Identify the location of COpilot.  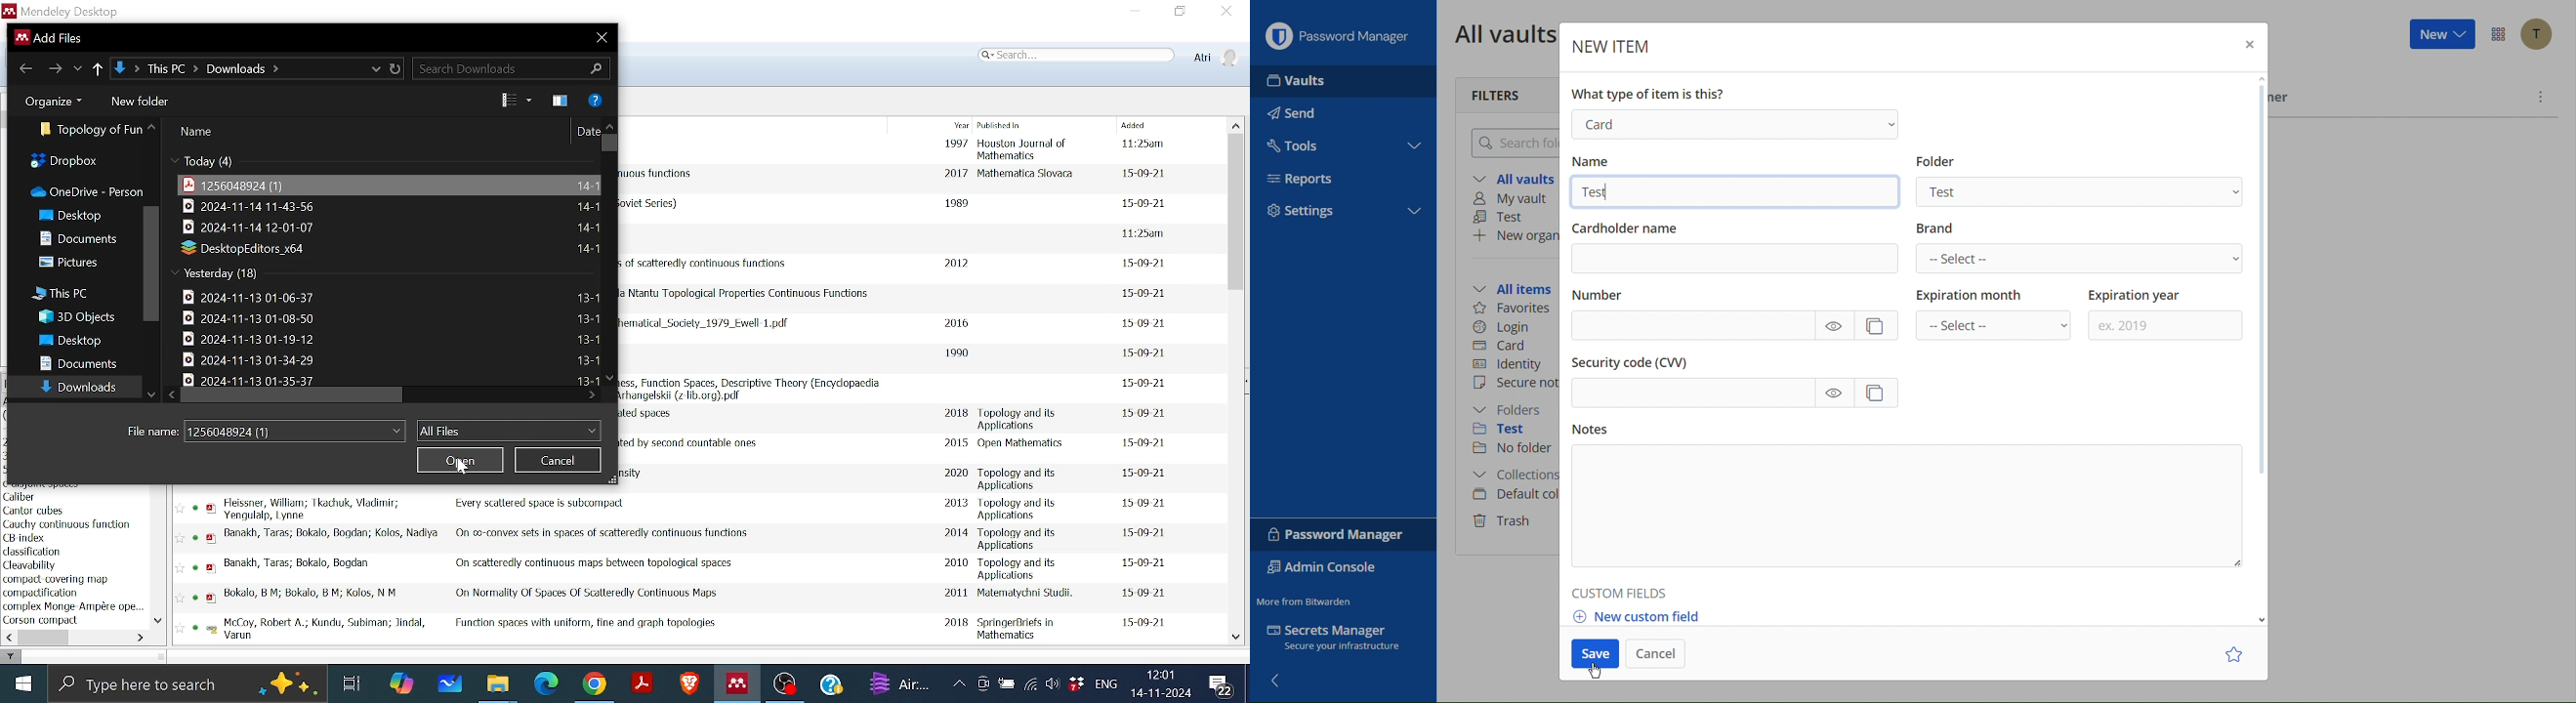
(400, 683).